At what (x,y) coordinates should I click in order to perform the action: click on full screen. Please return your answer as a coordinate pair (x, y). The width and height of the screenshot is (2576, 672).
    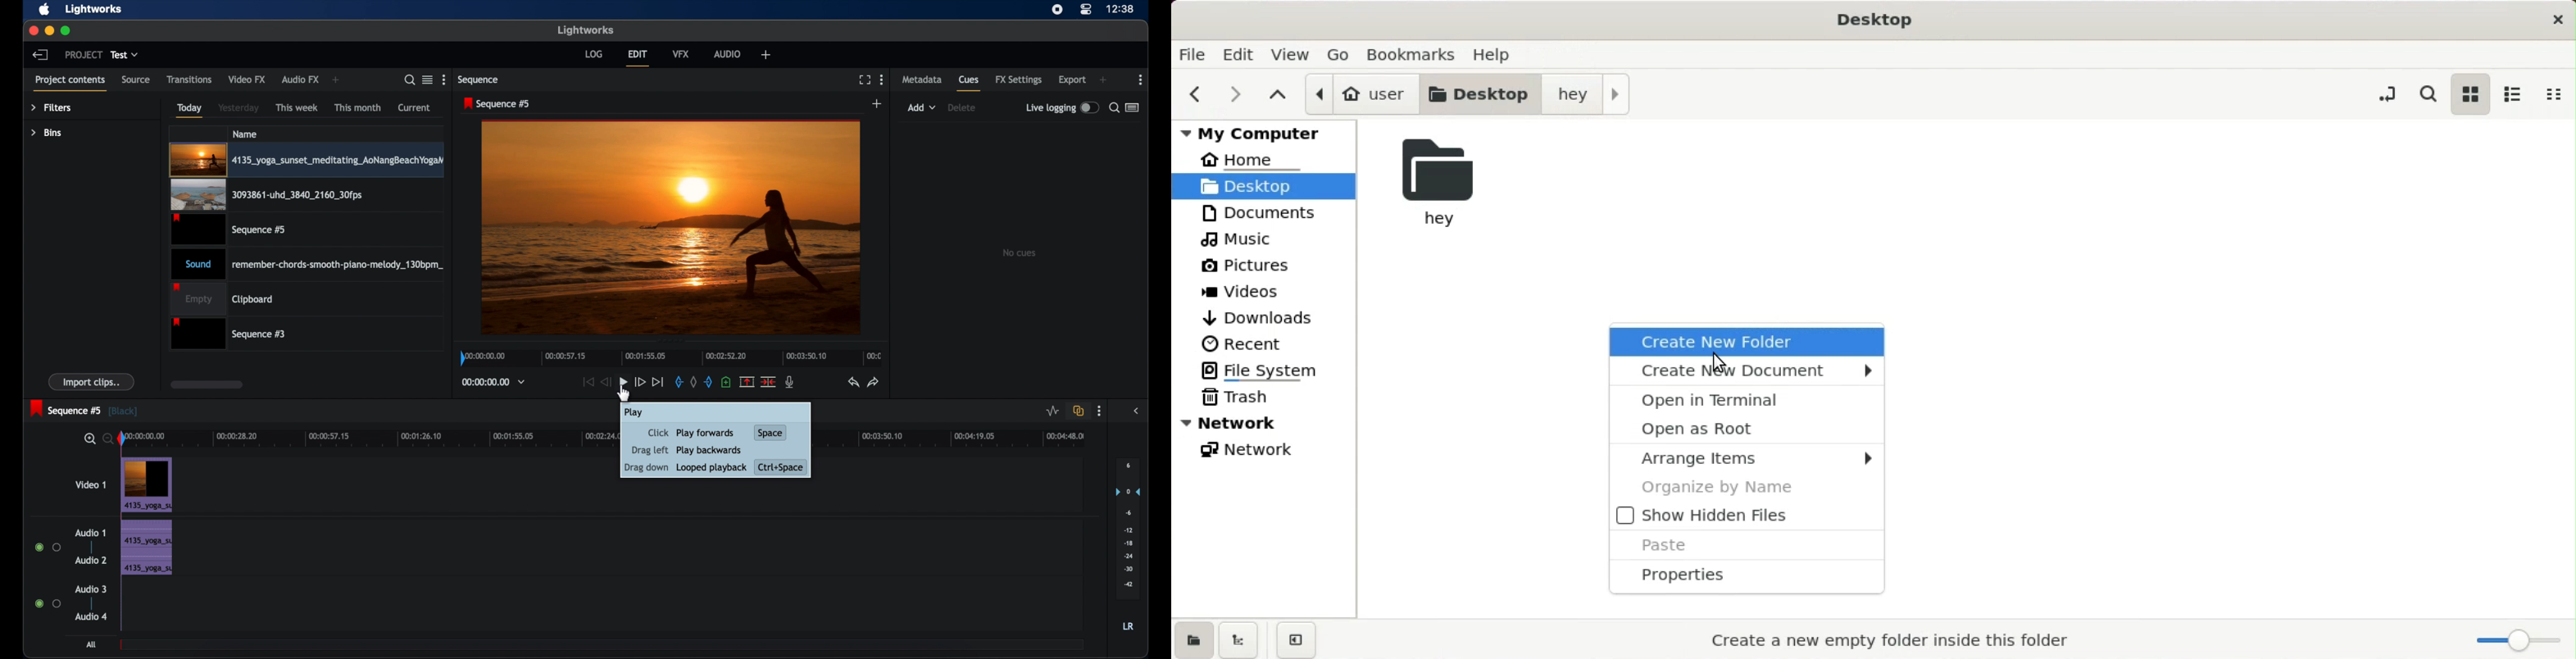
    Looking at the image, I should click on (865, 79).